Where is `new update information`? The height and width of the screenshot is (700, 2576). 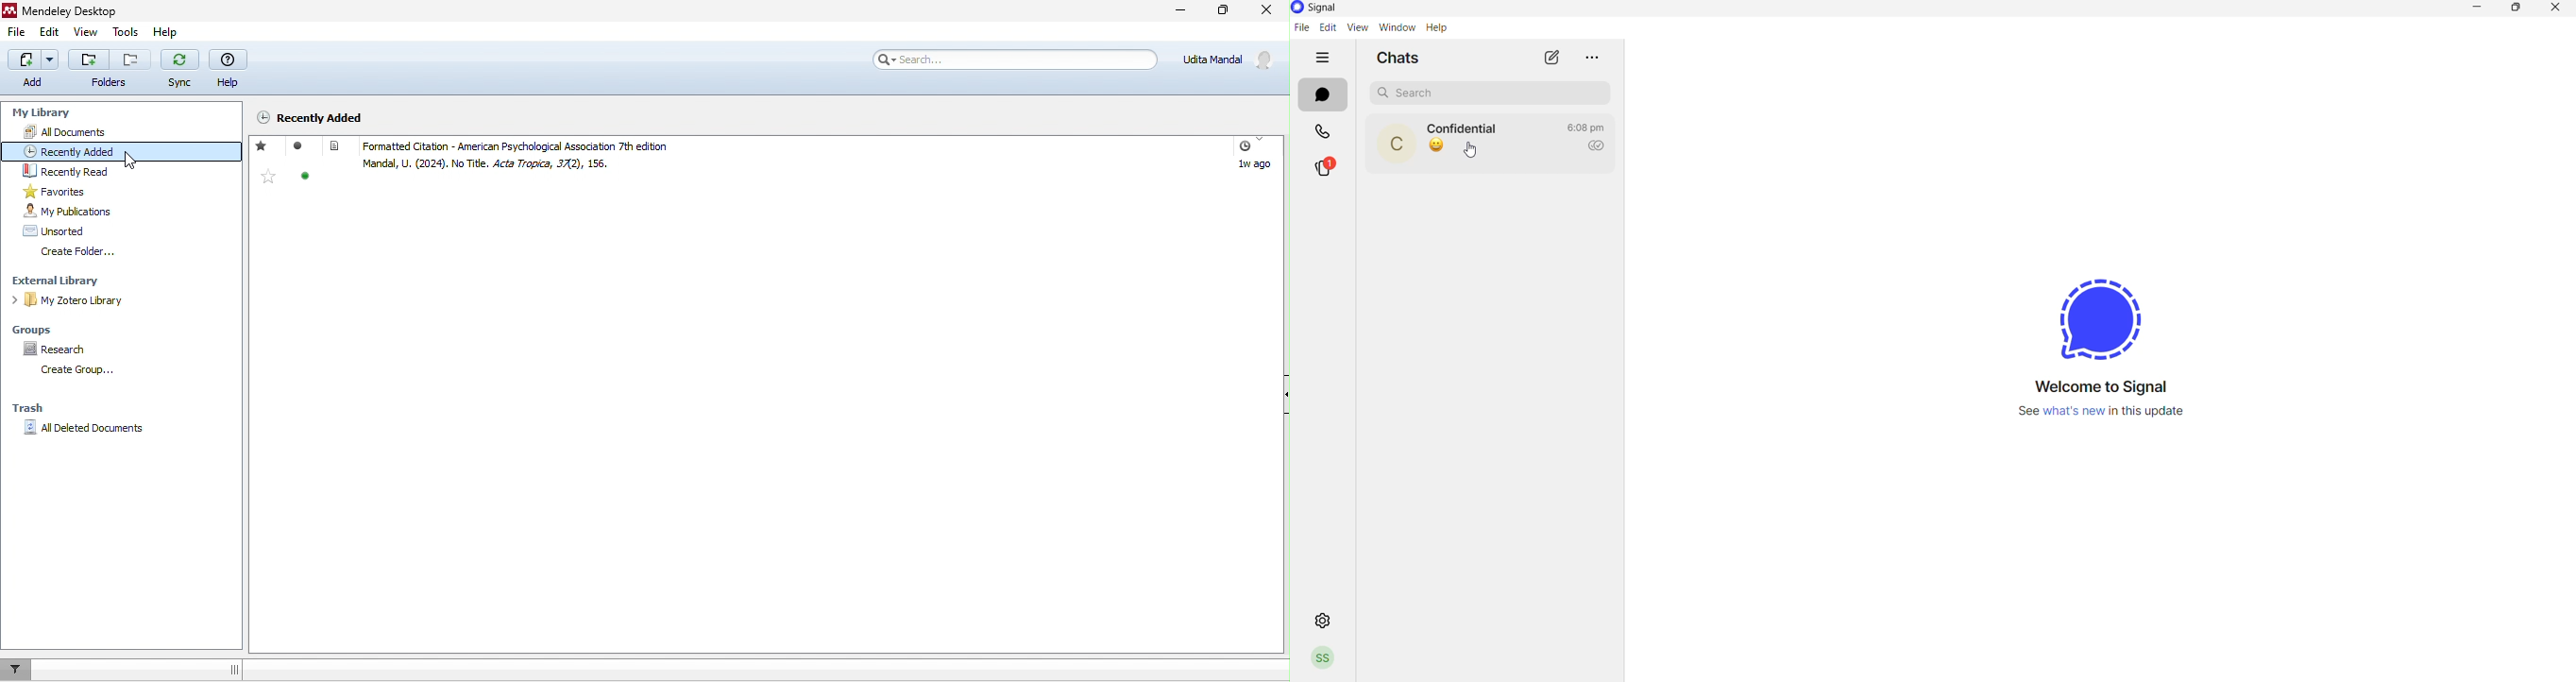
new update information is located at coordinates (2109, 413).